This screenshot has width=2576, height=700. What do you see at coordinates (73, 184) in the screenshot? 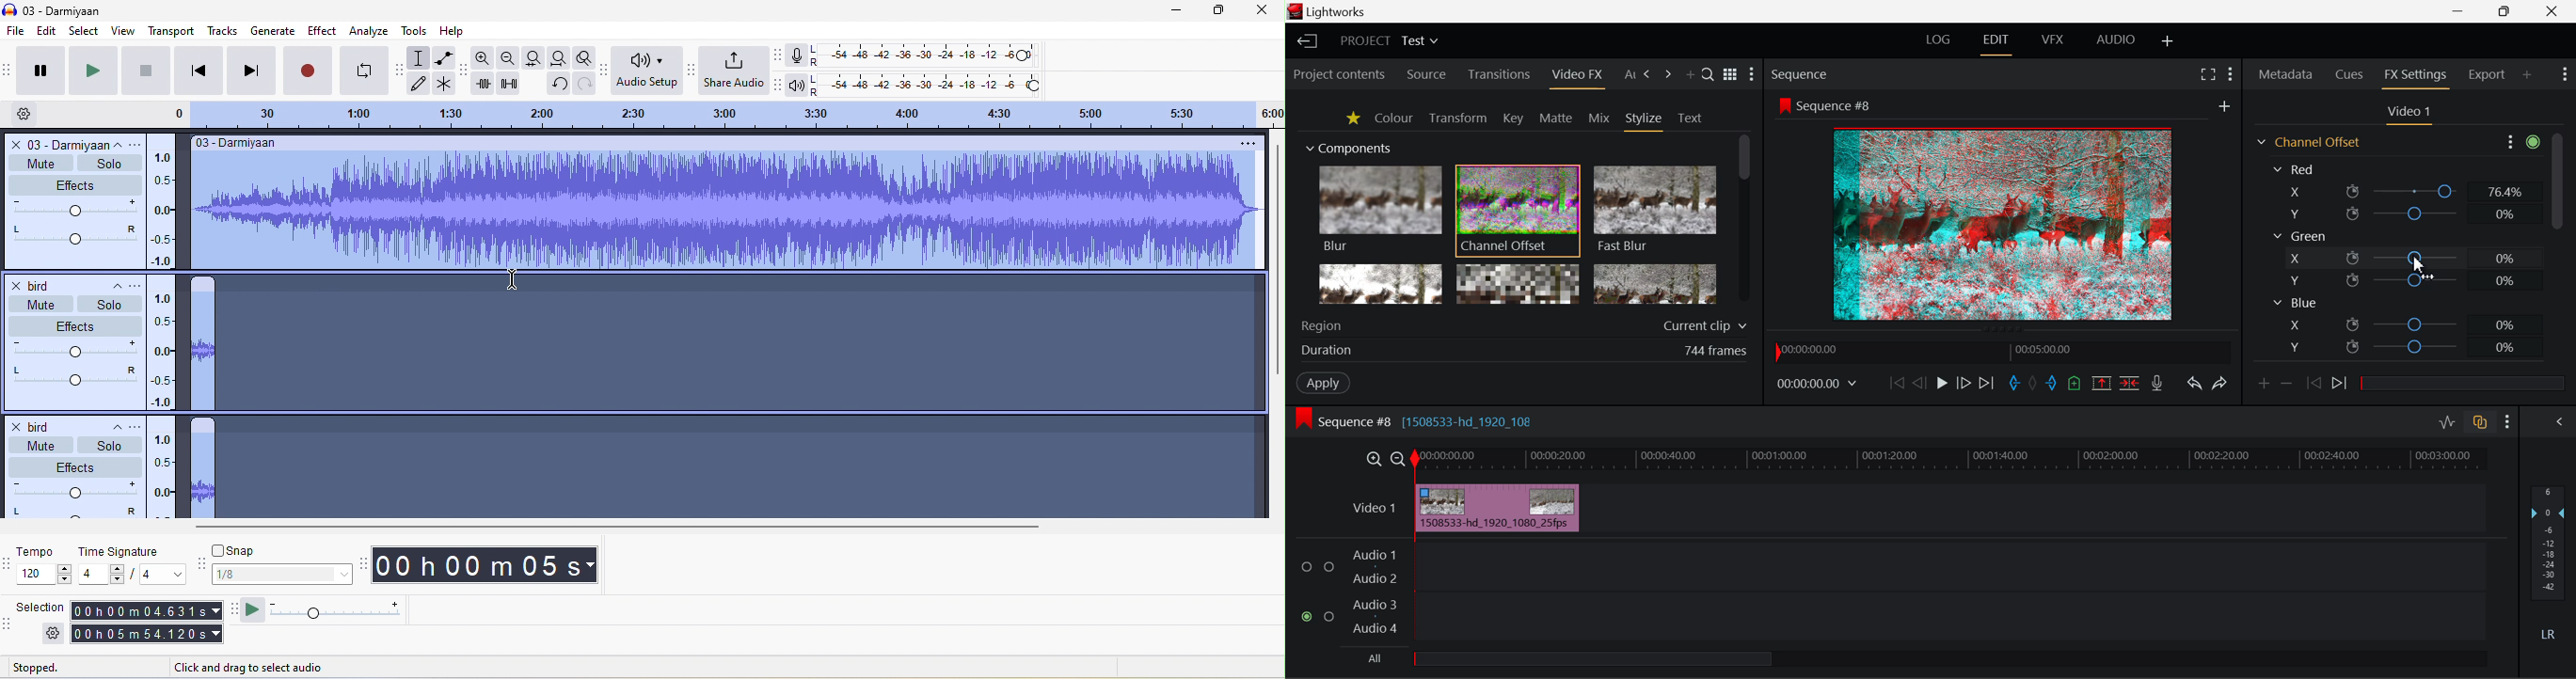
I see `effect` at bounding box center [73, 184].